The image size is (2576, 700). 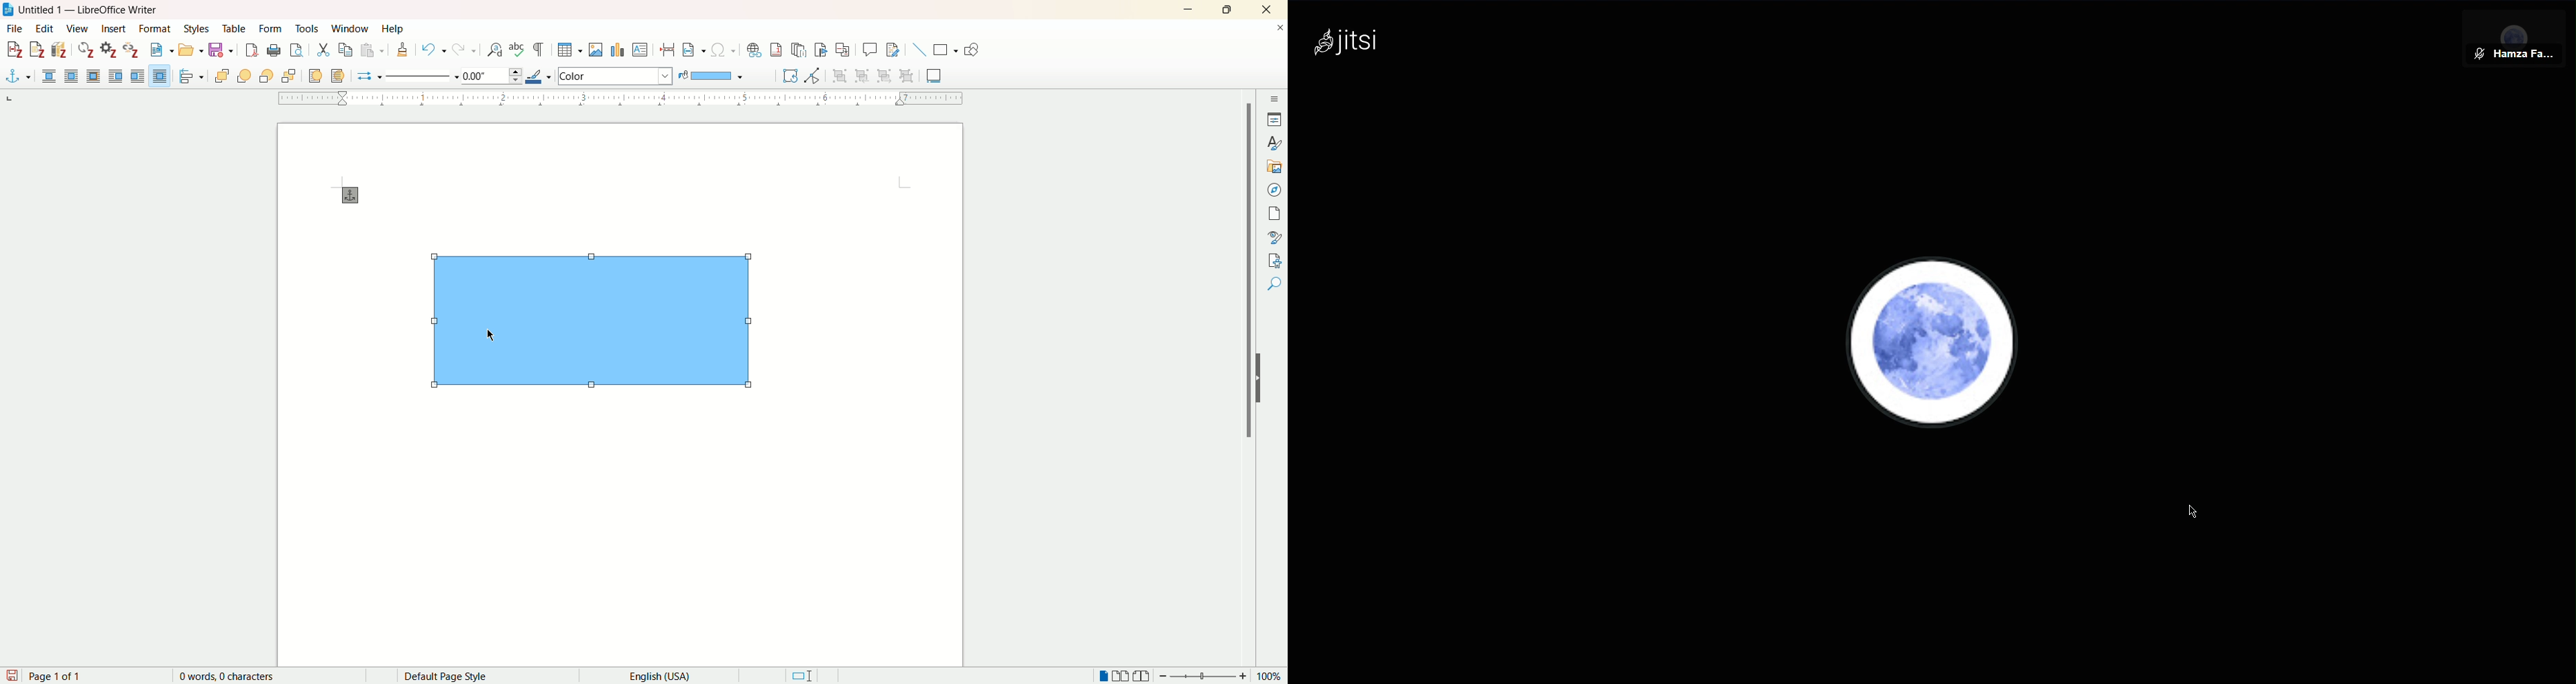 I want to click on styles, so click(x=199, y=28).